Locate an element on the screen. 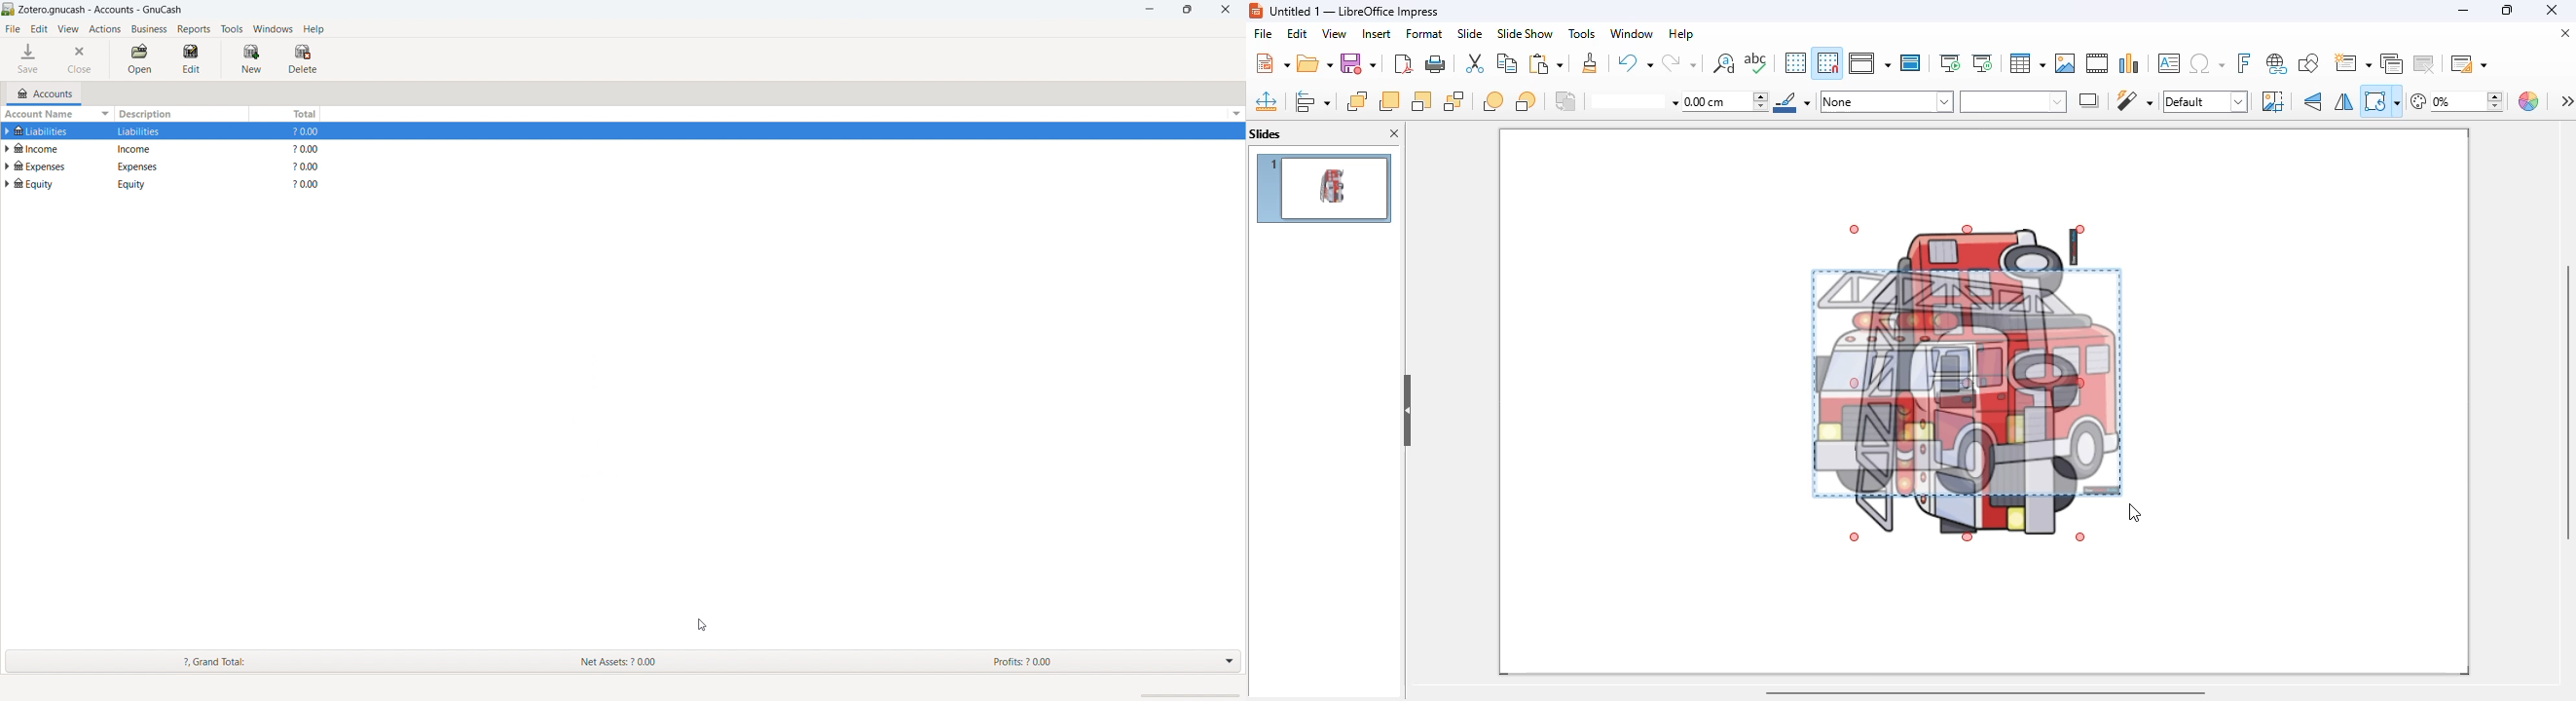 The width and height of the screenshot is (2576, 728). close is located at coordinates (82, 59).